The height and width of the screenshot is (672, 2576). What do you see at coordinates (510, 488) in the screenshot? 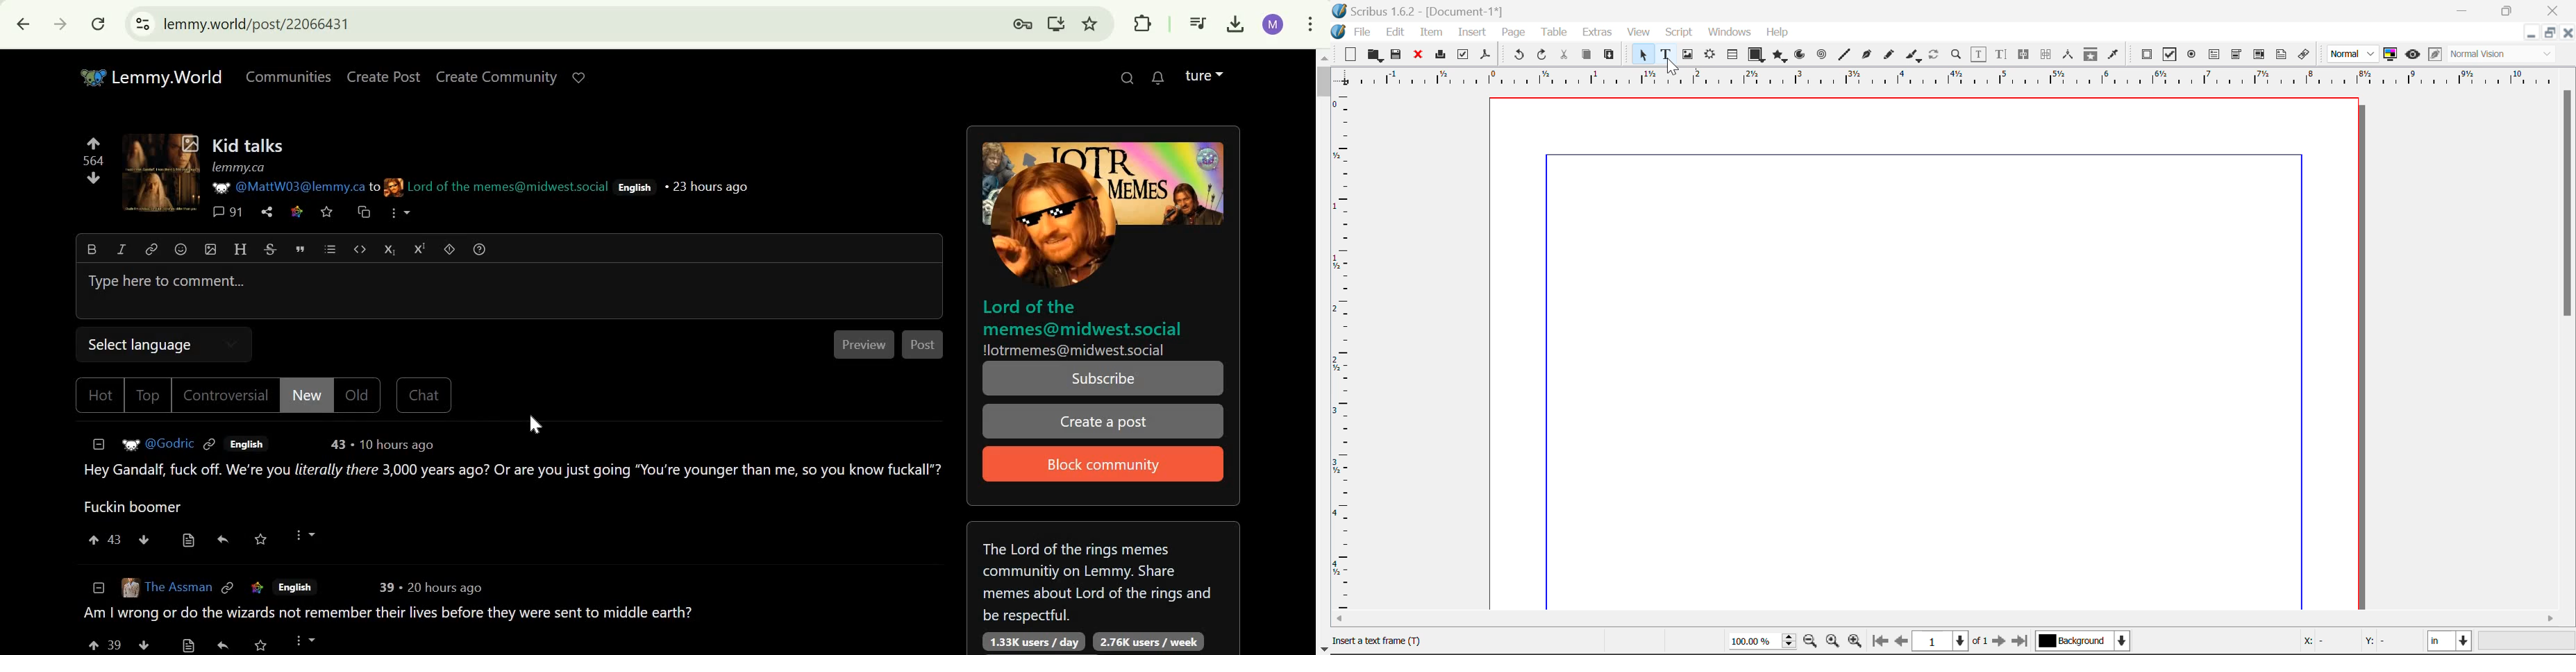
I see `Comment` at bounding box center [510, 488].